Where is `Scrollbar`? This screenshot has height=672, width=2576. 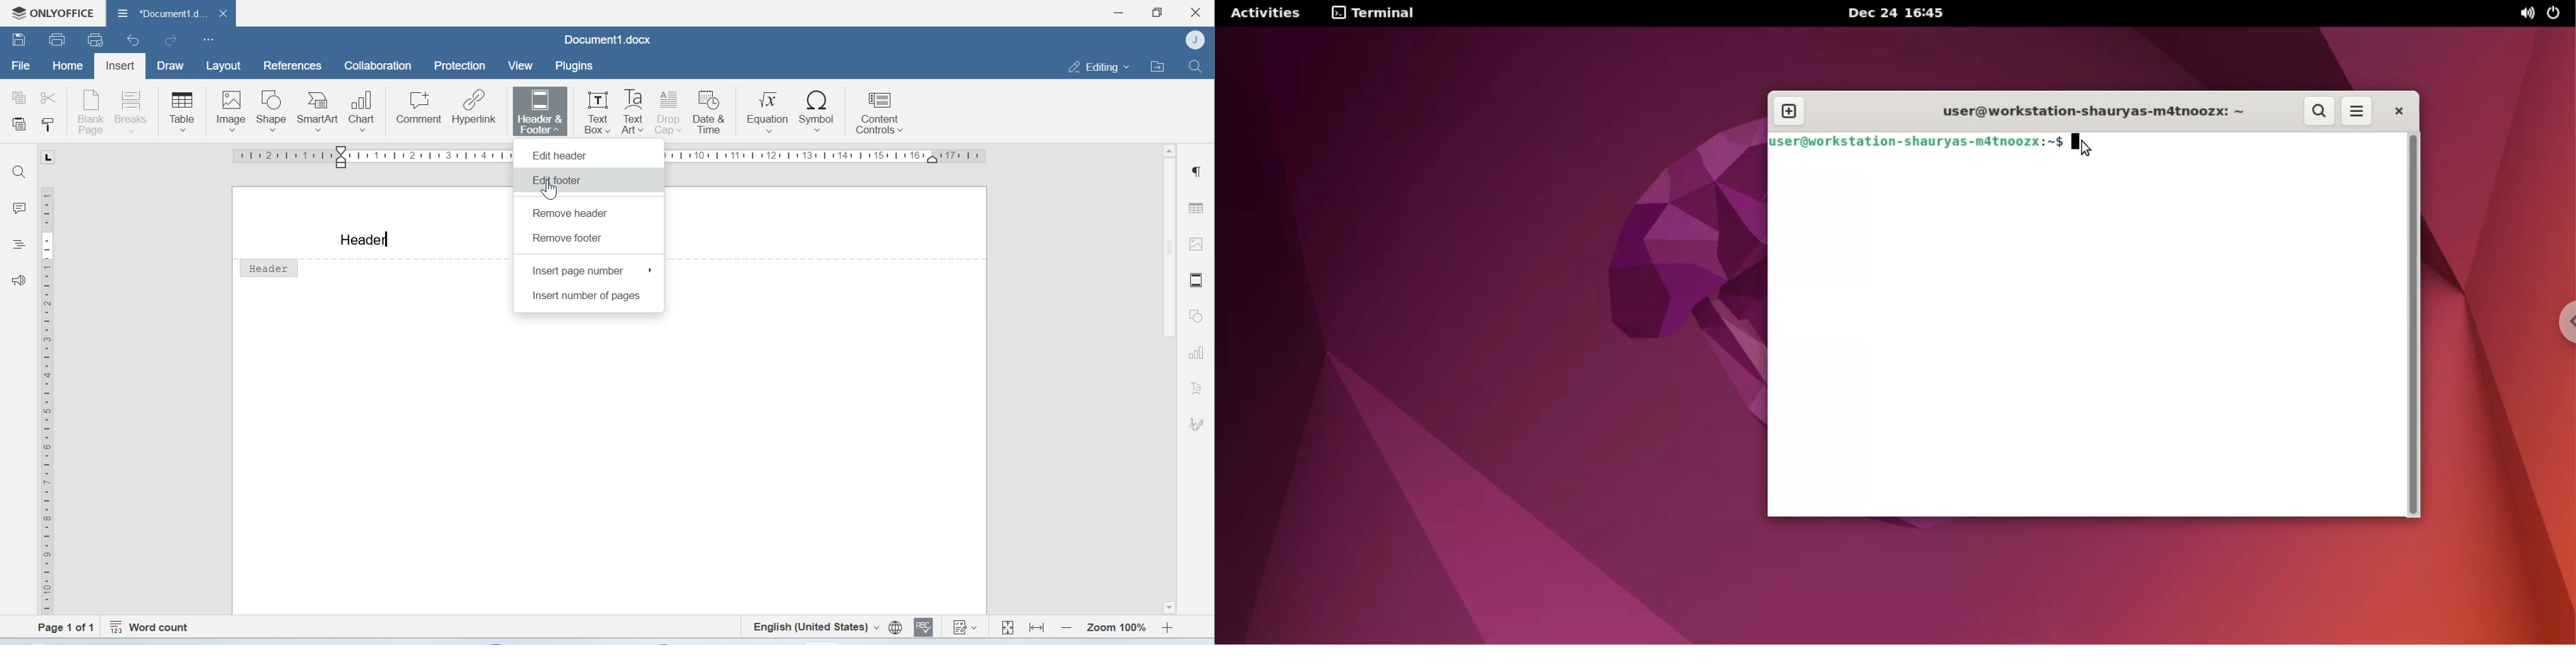 Scrollbar is located at coordinates (1166, 252).